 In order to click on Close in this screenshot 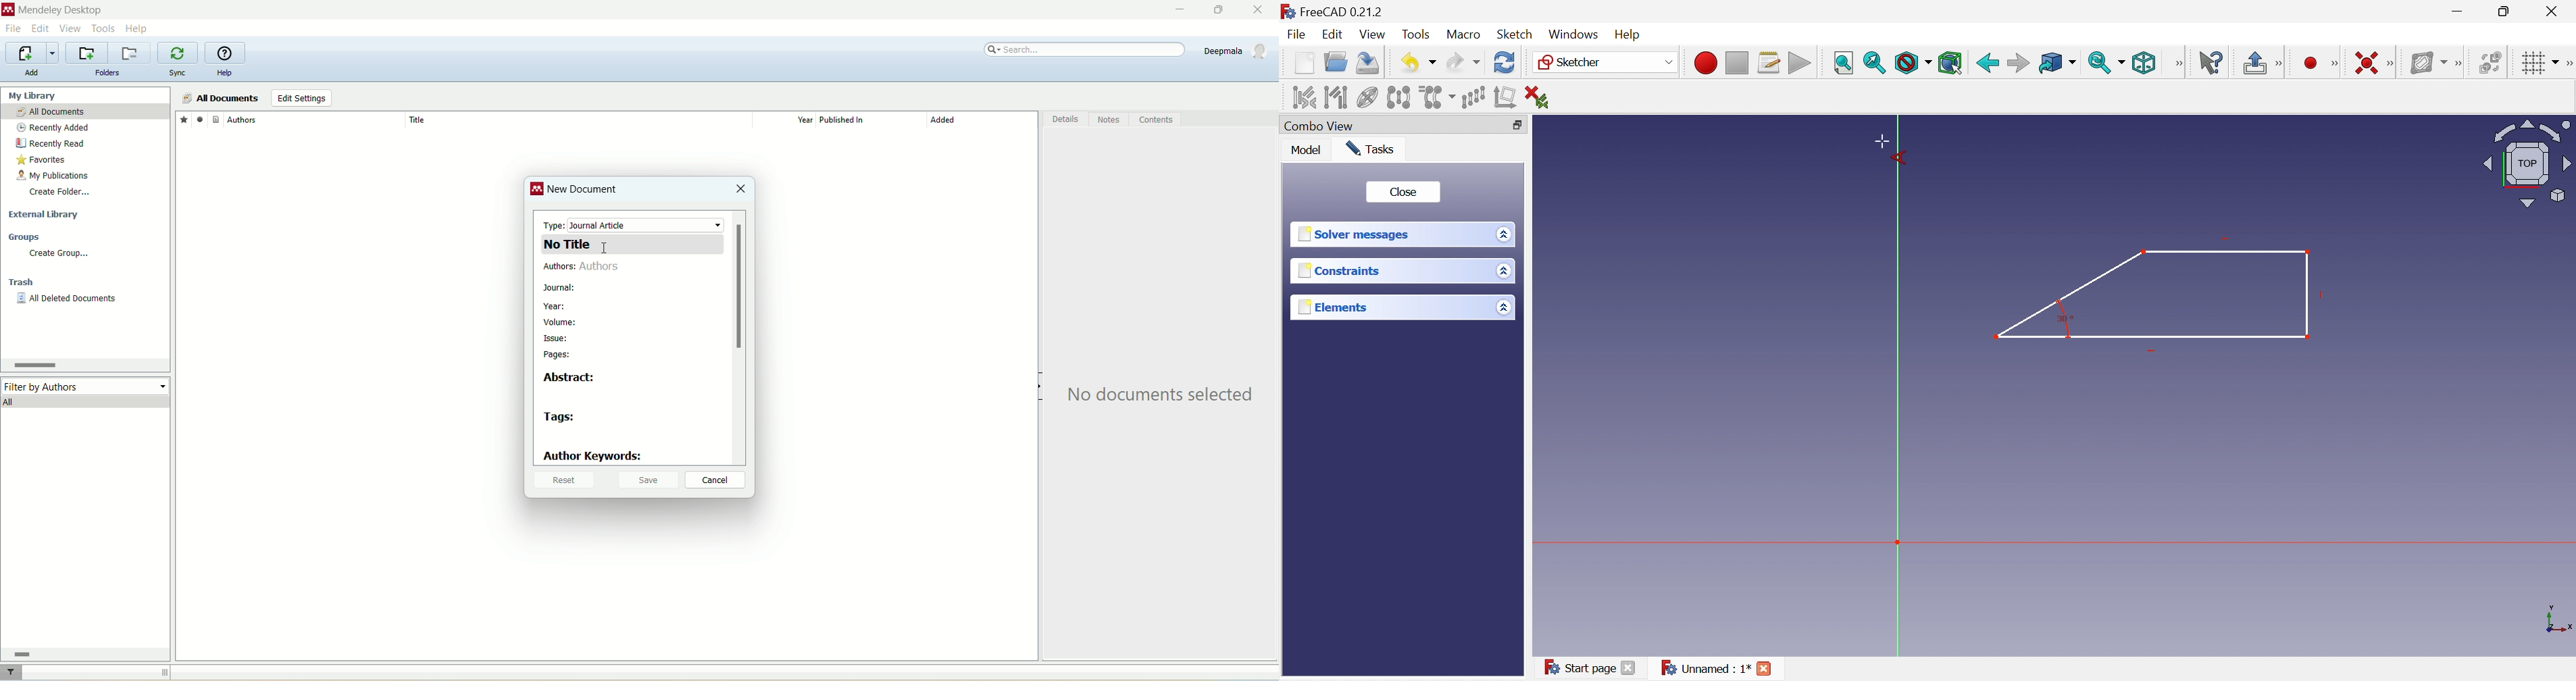, I will do `click(2554, 11)`.